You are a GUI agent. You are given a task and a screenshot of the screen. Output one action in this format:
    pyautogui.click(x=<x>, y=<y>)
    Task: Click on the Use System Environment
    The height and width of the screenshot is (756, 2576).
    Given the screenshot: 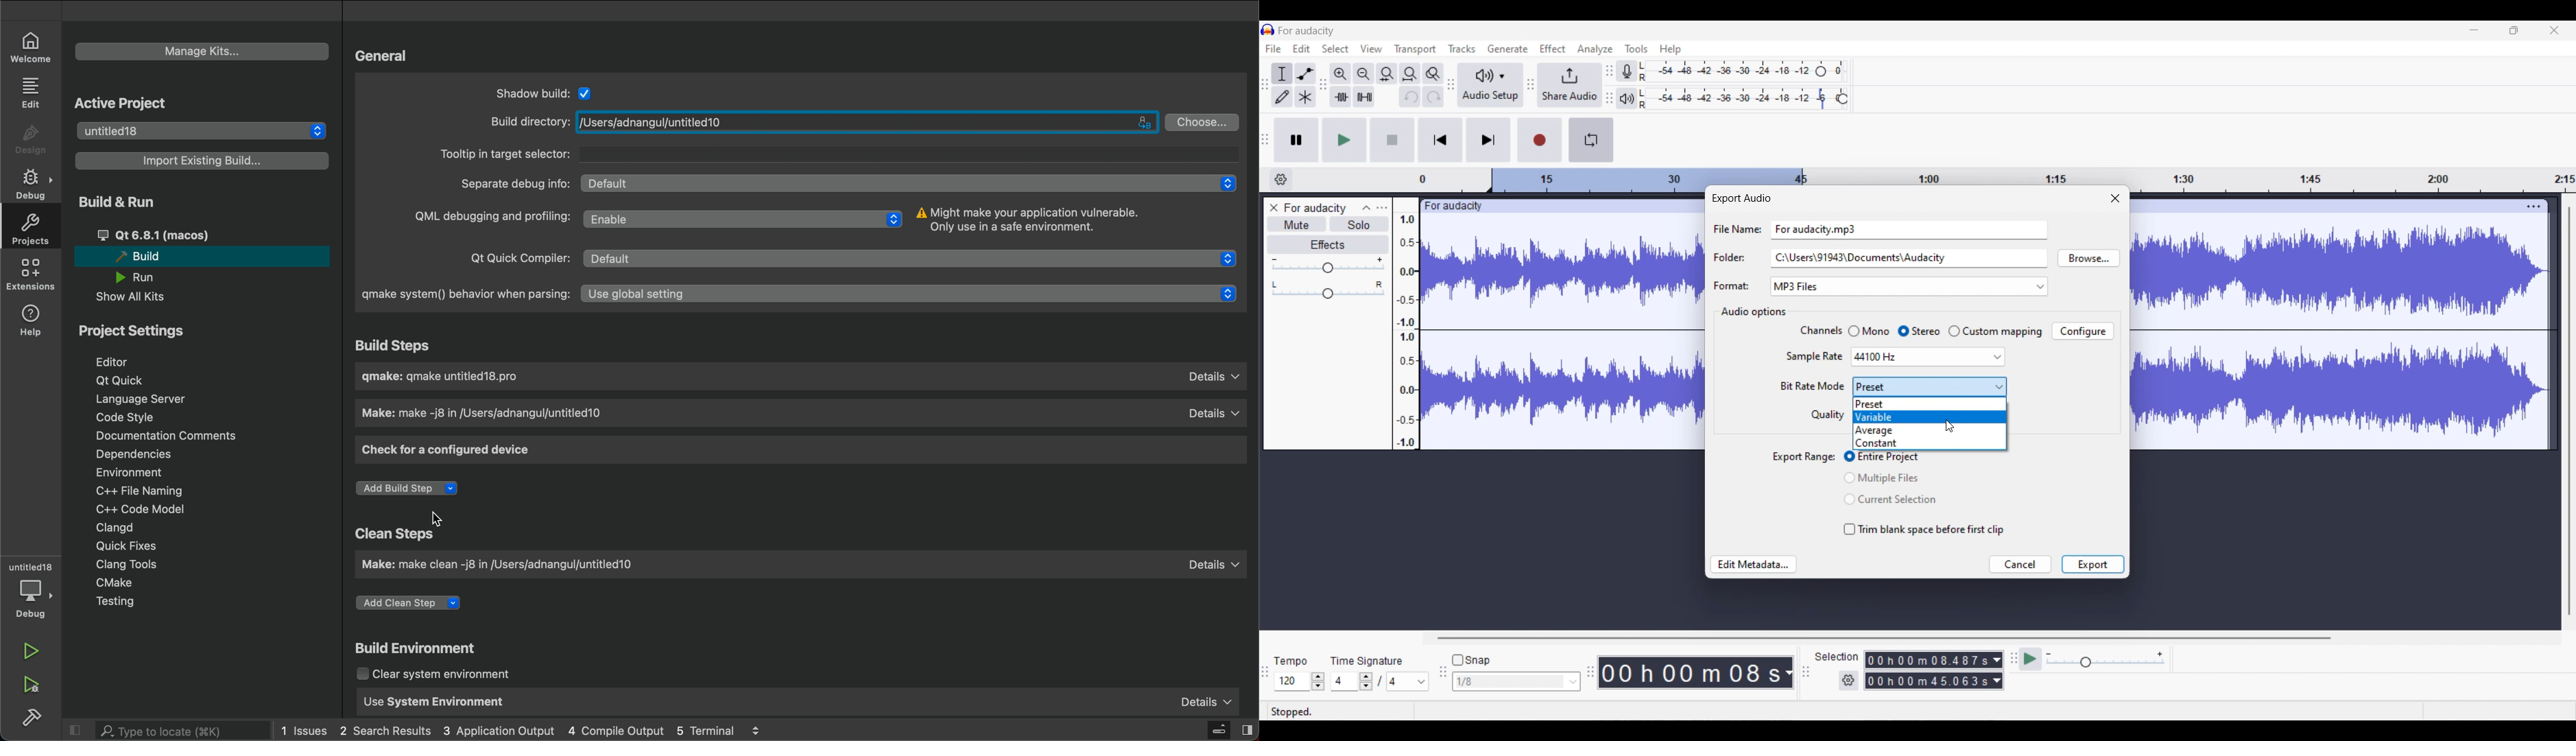 What is the action you would take?
    pyautogui.click(x=434, y=703)
    